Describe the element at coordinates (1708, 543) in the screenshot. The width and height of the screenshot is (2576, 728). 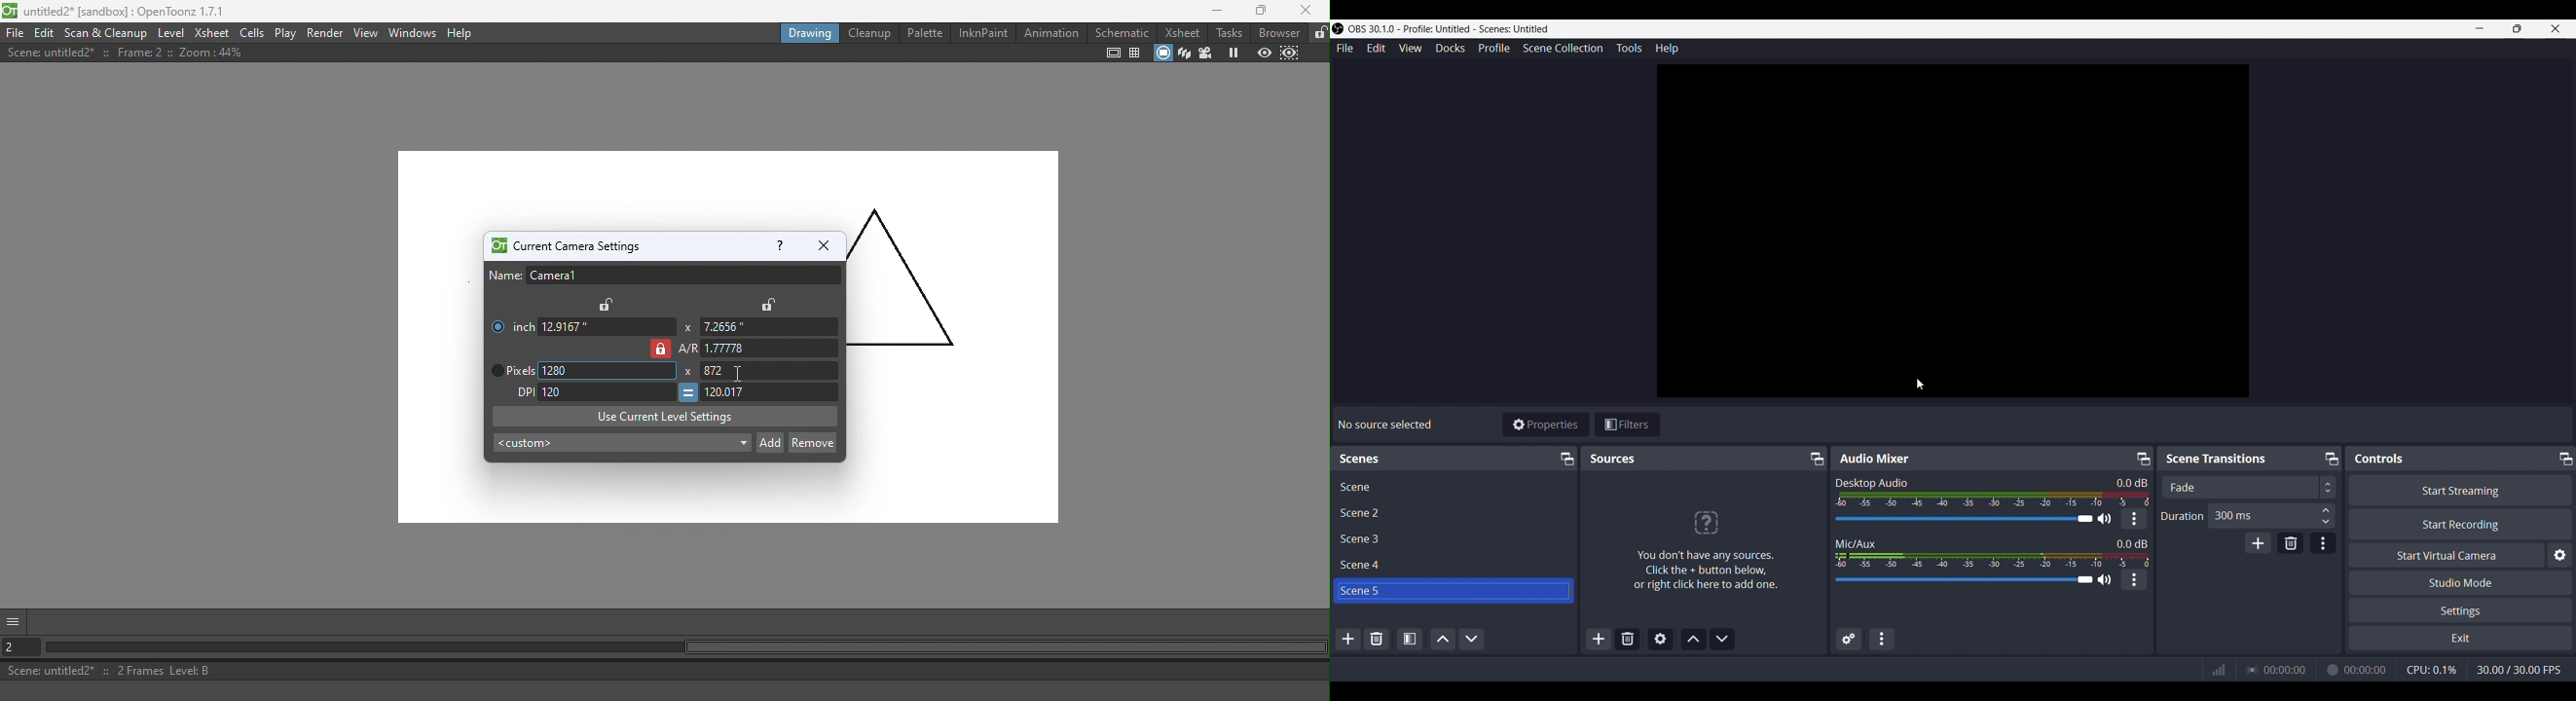
I see `"No sources added" text` at that location.